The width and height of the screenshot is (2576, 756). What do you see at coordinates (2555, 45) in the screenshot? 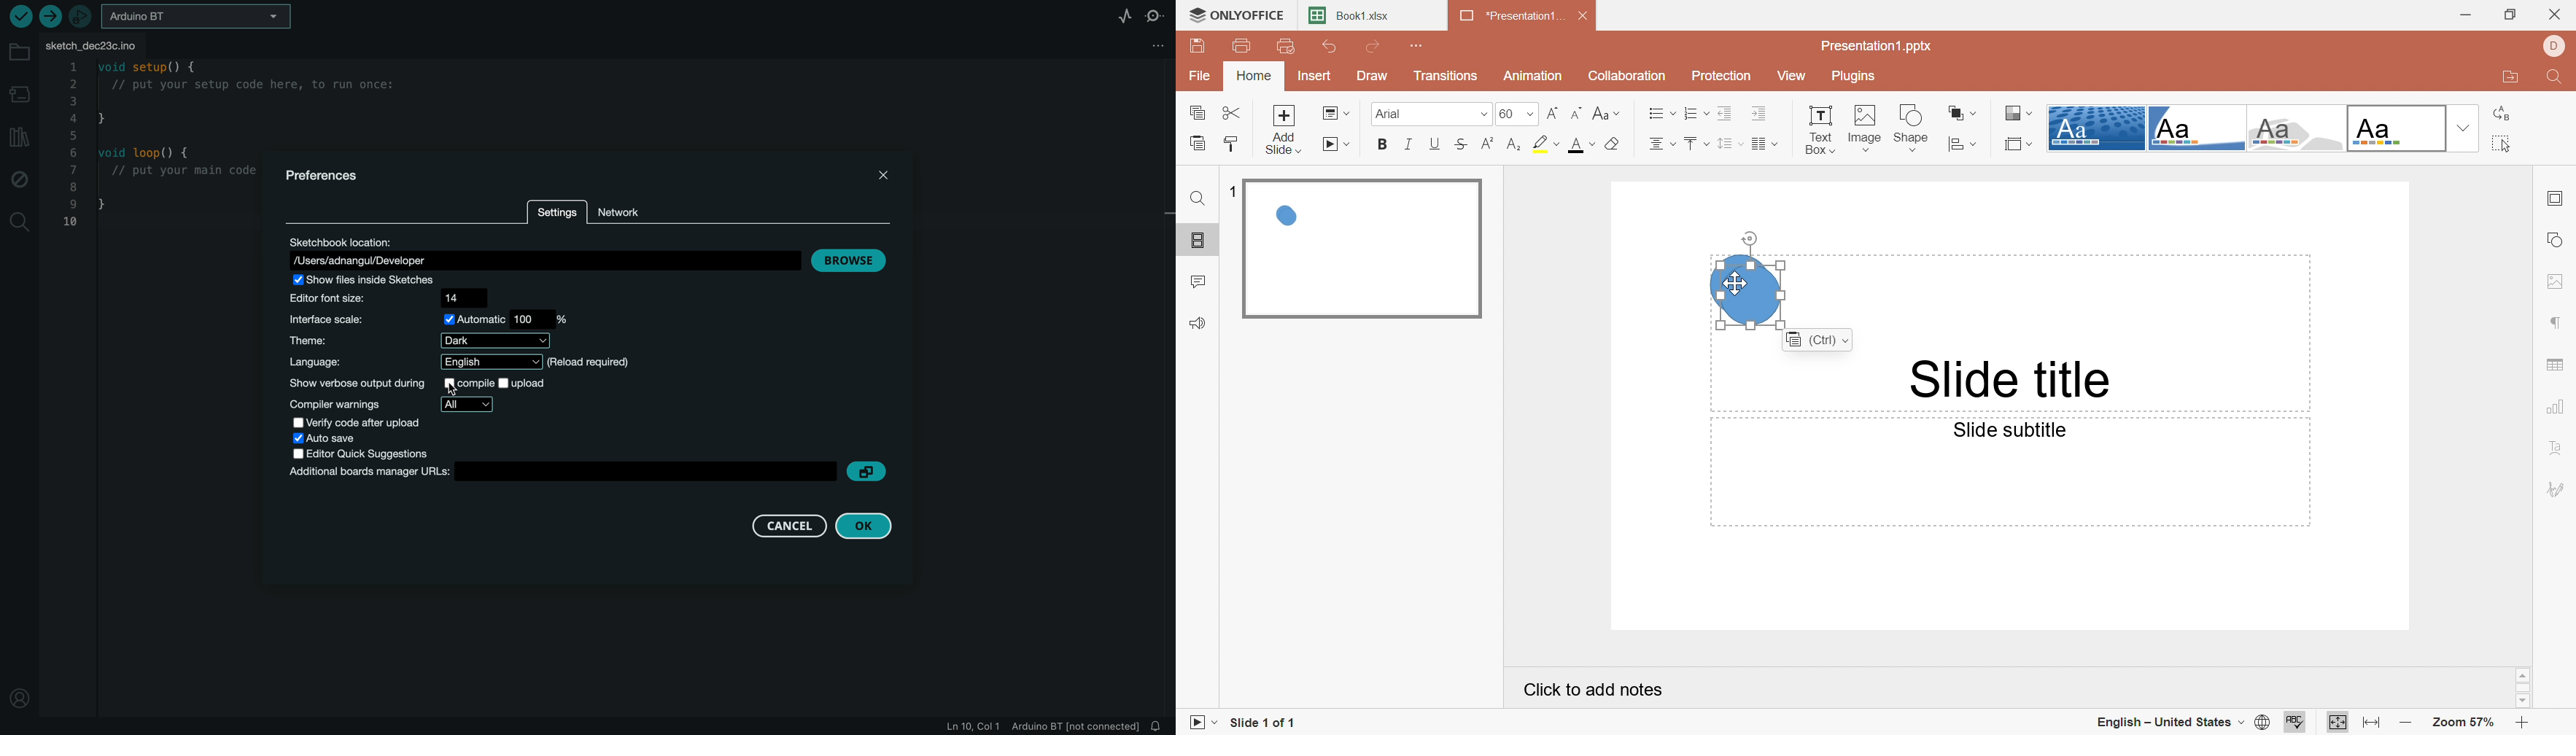
I see `DELL` at bounding box center [2555, 45].